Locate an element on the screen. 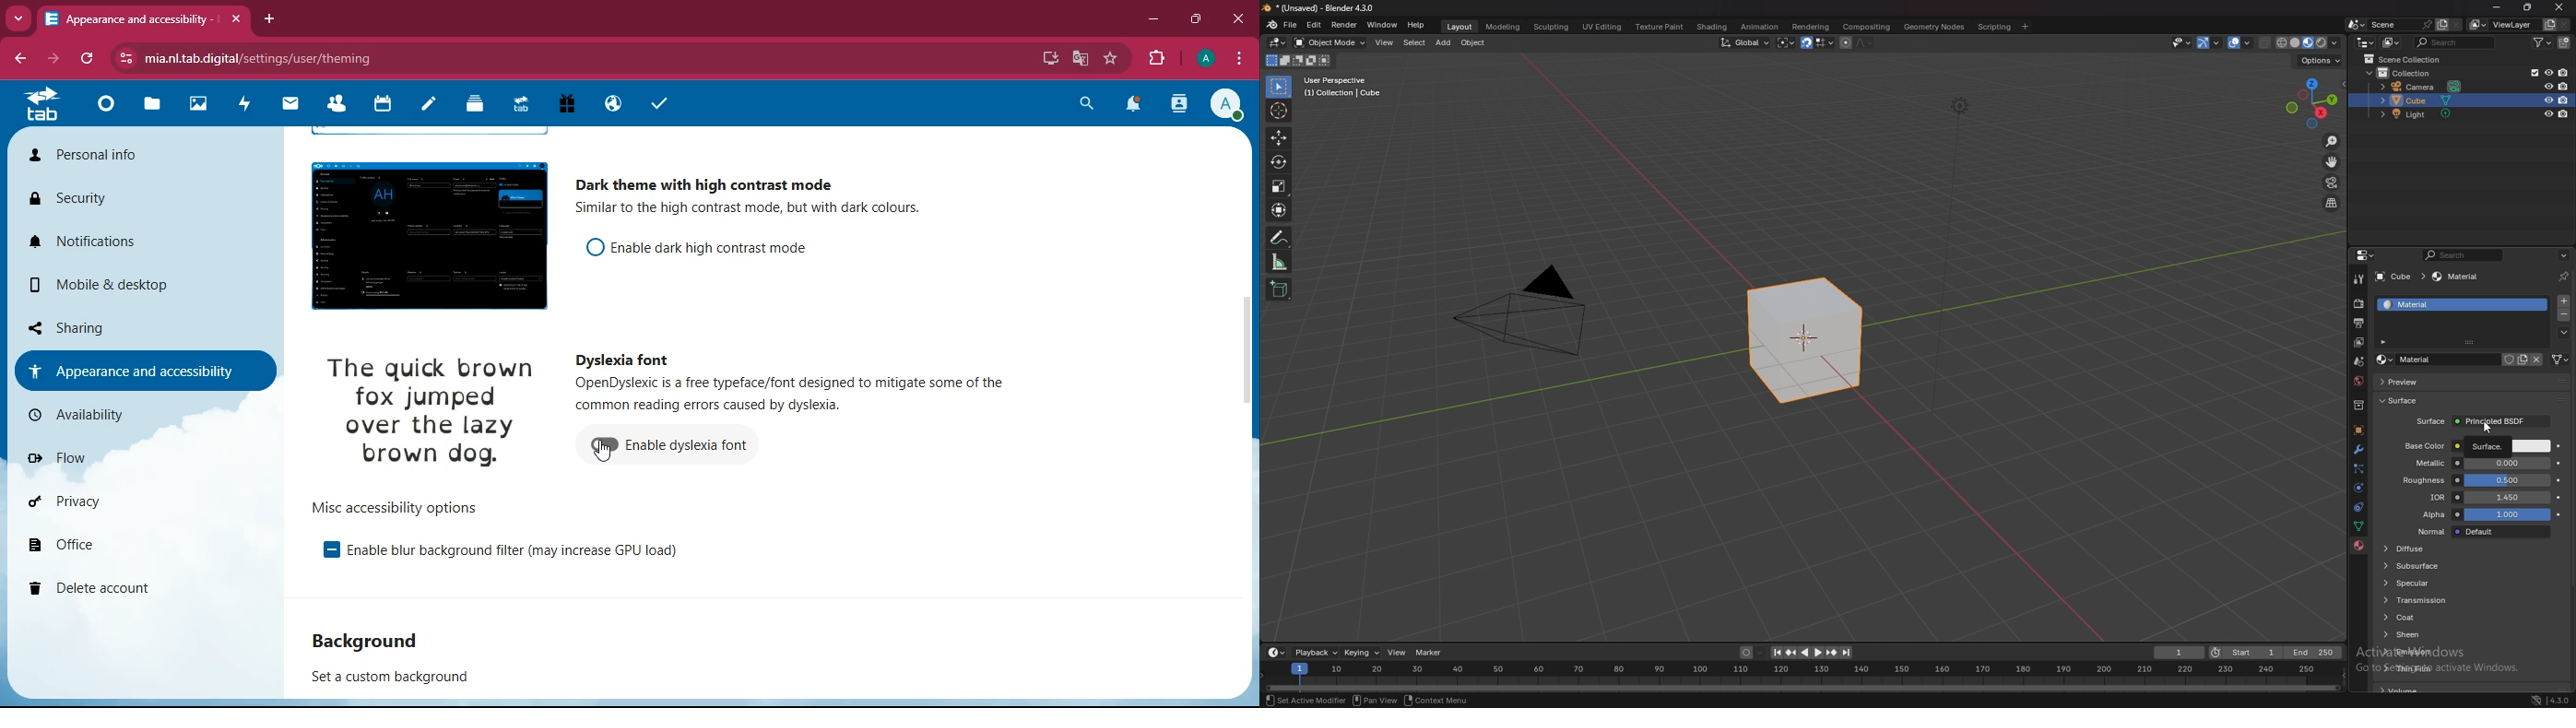 This screenshot has height=728, width=2576. files is located at coordinates (158, 105).